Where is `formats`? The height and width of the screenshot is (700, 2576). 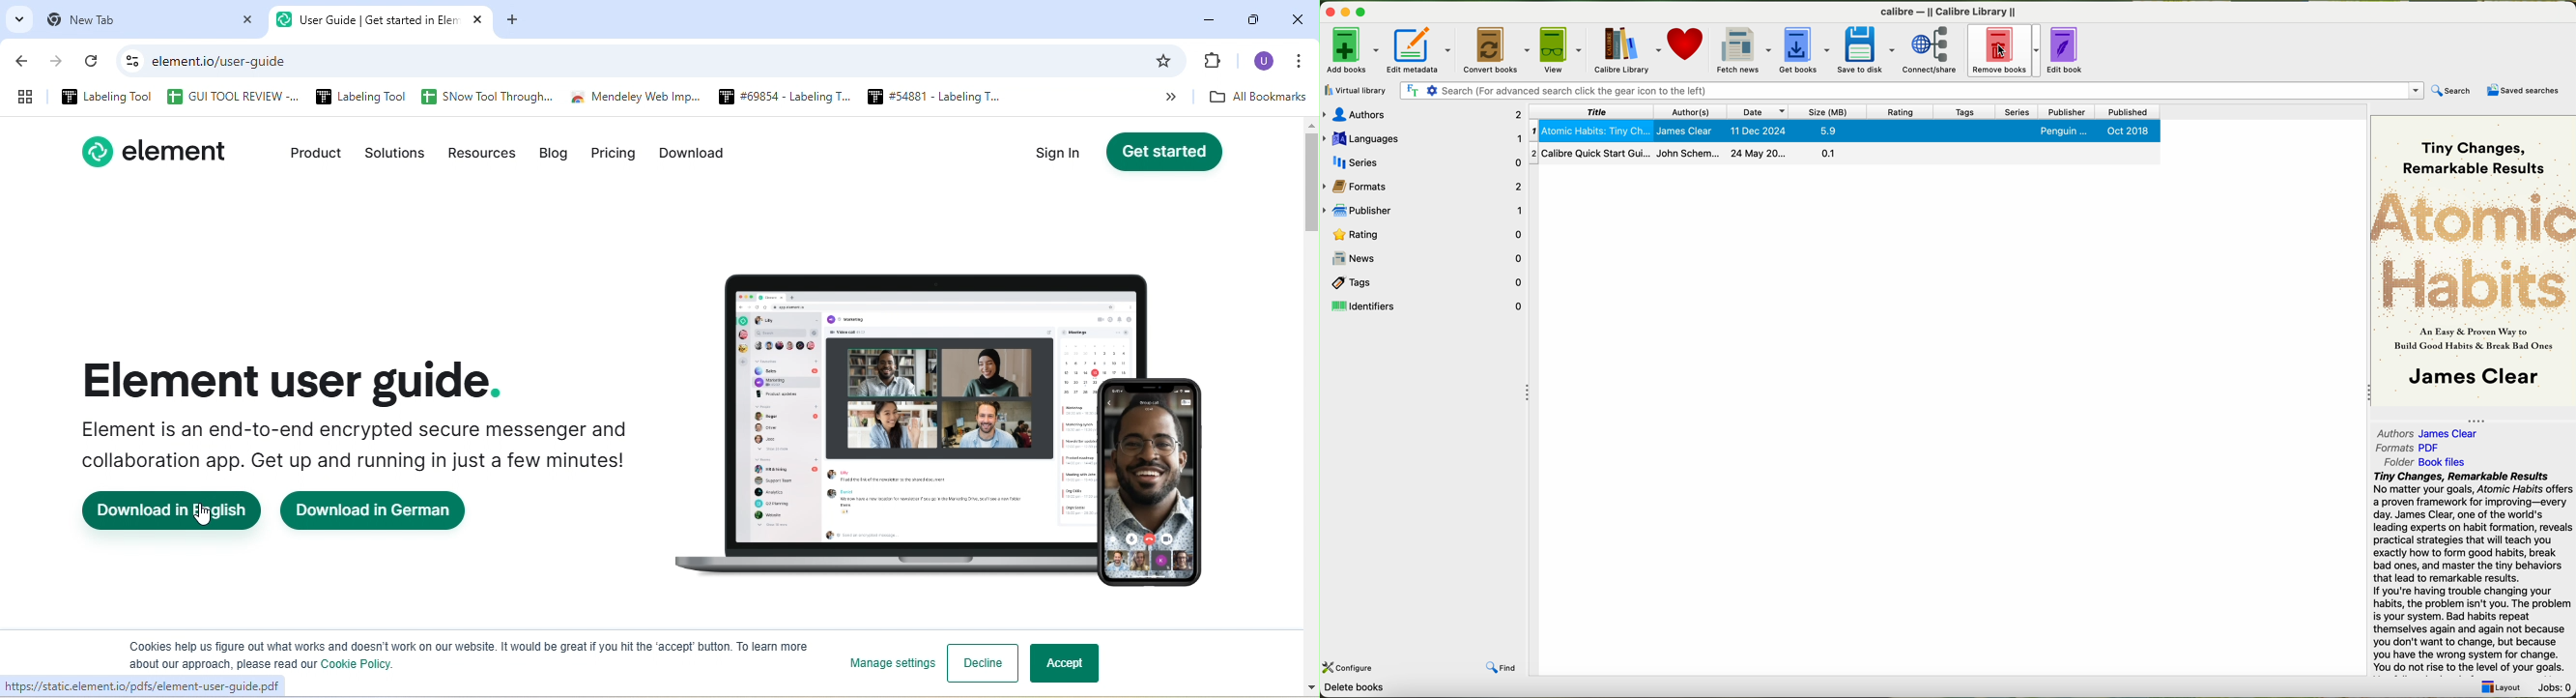 formats is located at coordinates (2409, 447).